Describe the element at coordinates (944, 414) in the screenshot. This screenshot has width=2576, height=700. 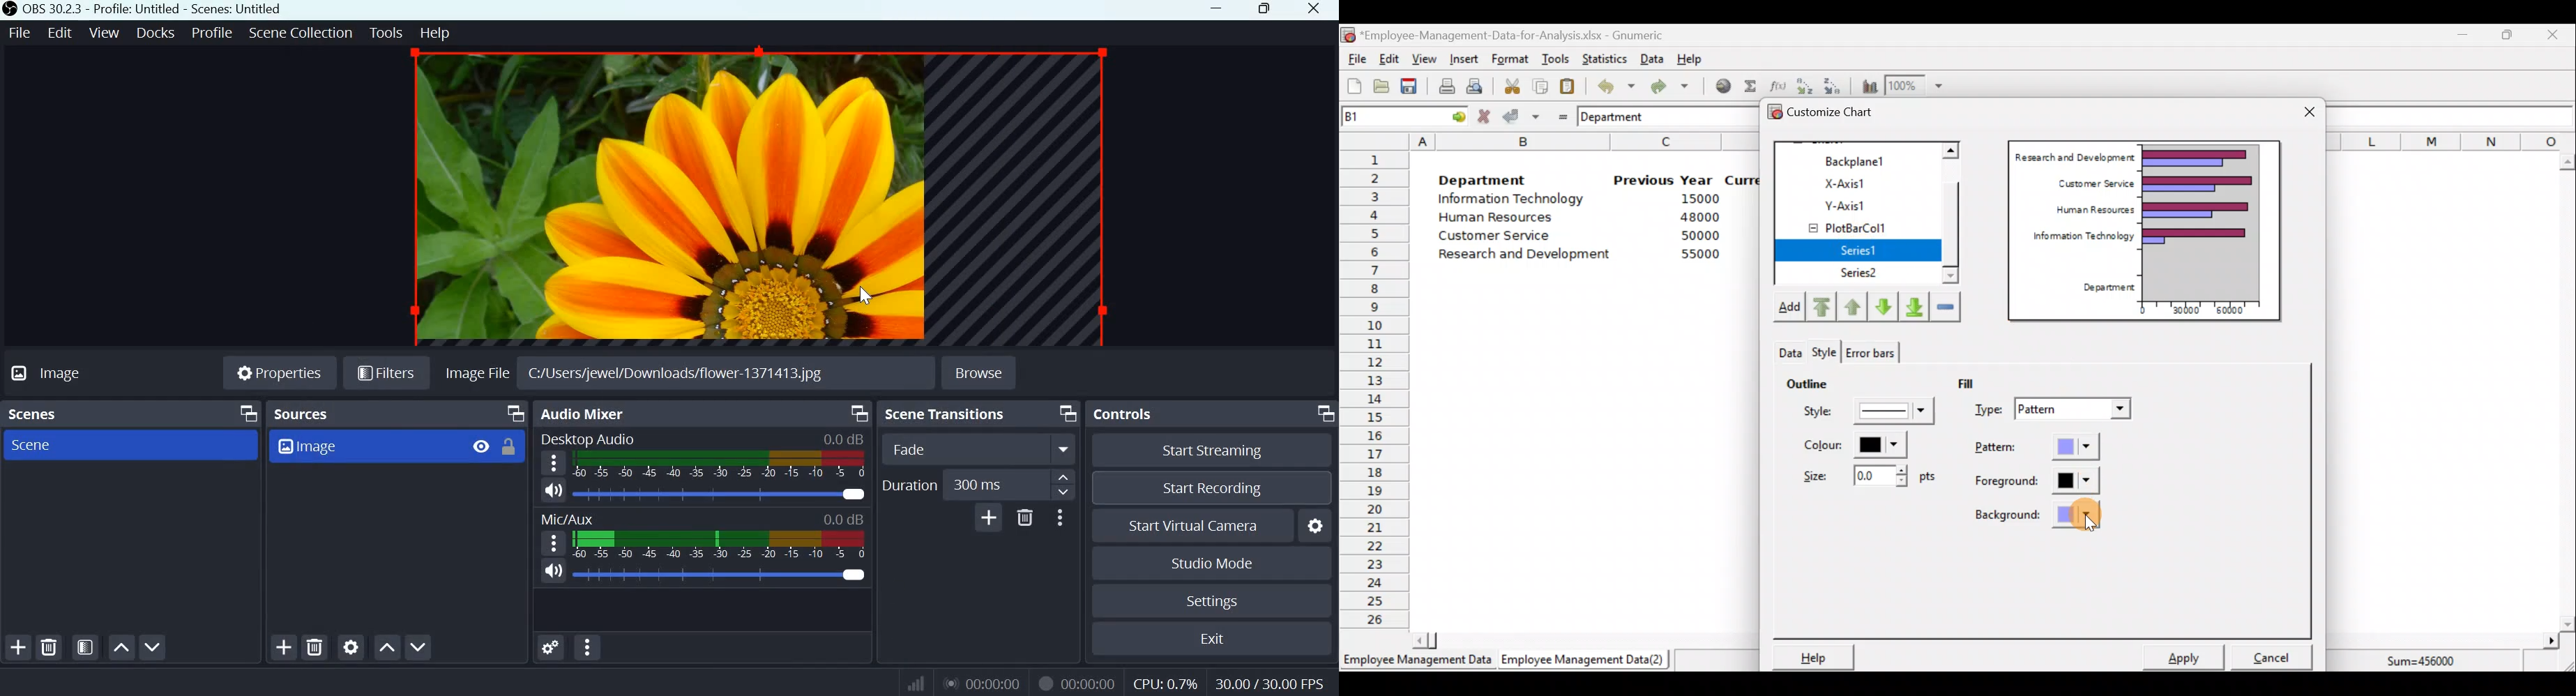
I see `Scene transitions` at that location.